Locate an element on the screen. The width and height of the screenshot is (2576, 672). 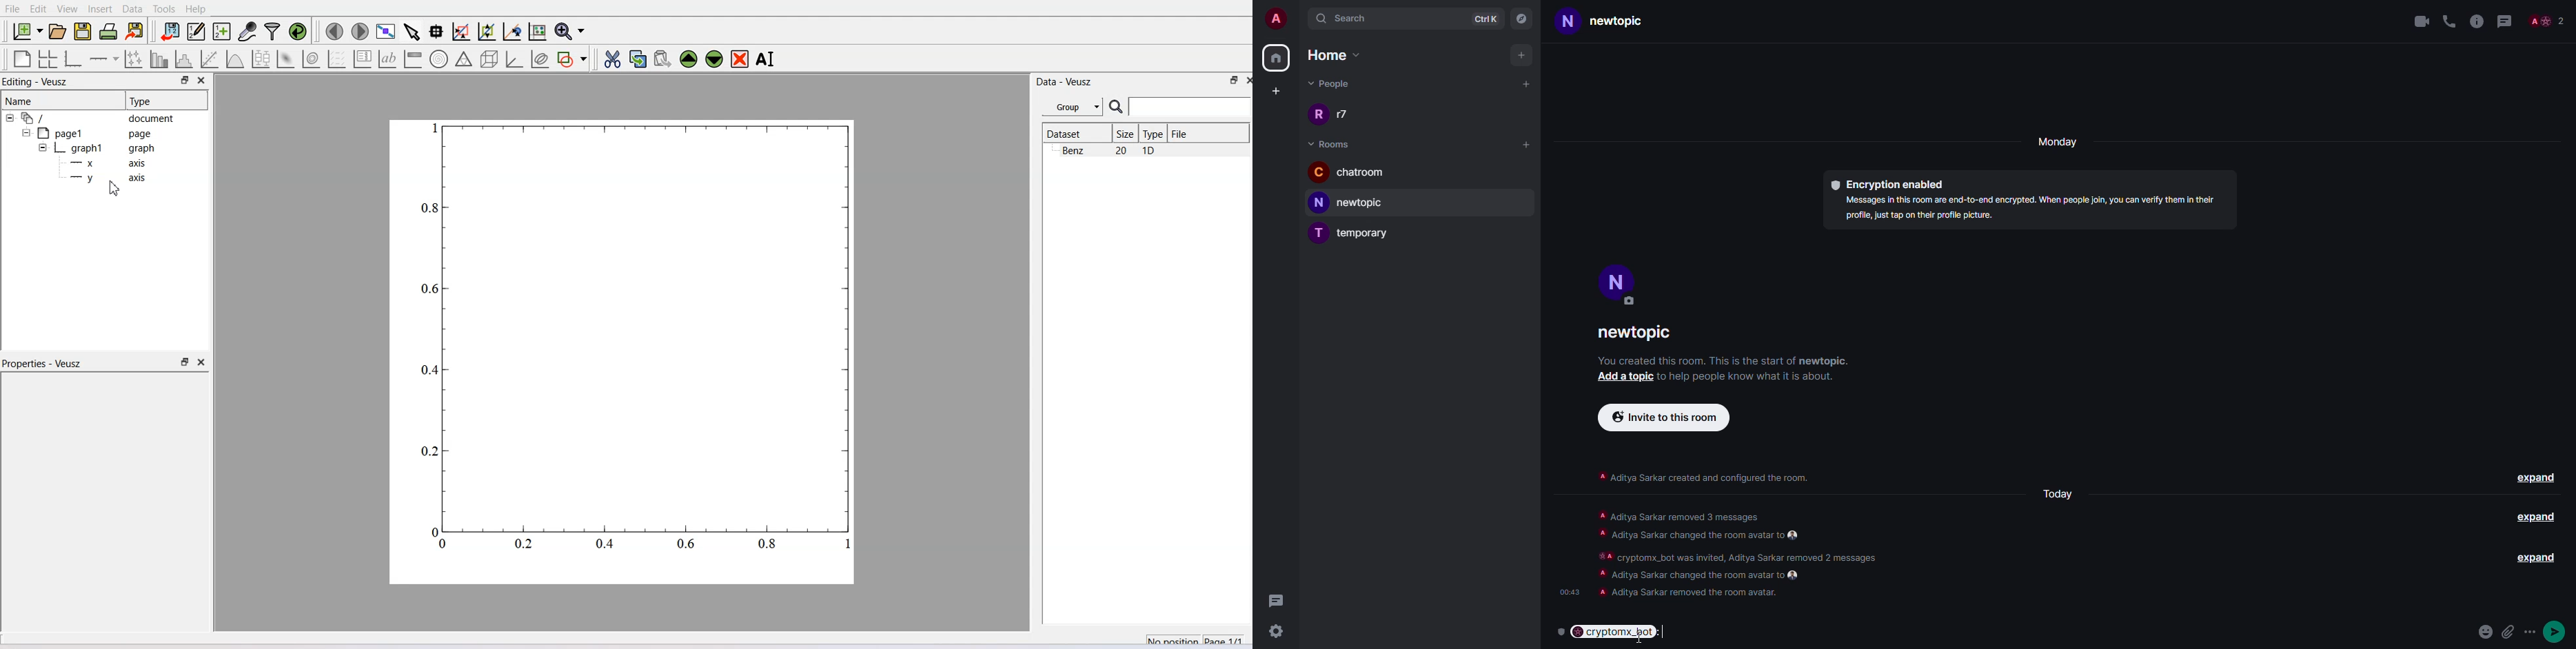
Open a document is located at coordinates (57, 31).